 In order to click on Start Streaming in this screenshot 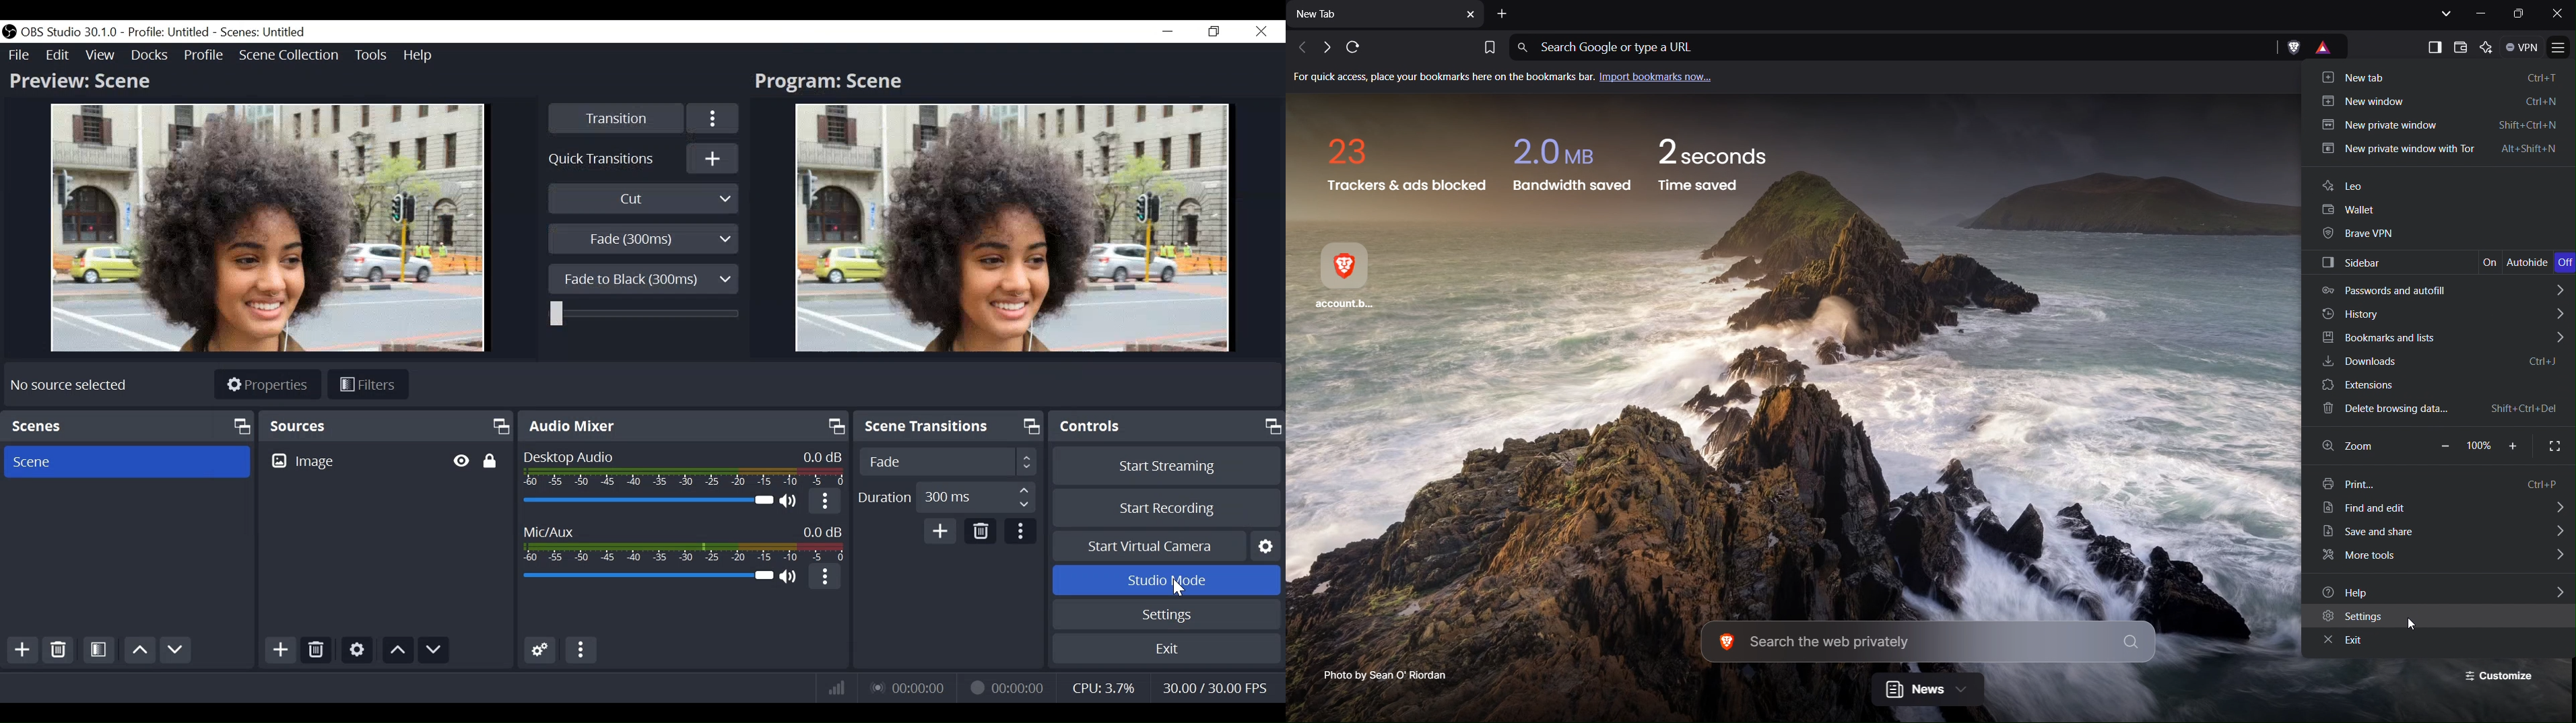, I will do `click(1165, 467)`.